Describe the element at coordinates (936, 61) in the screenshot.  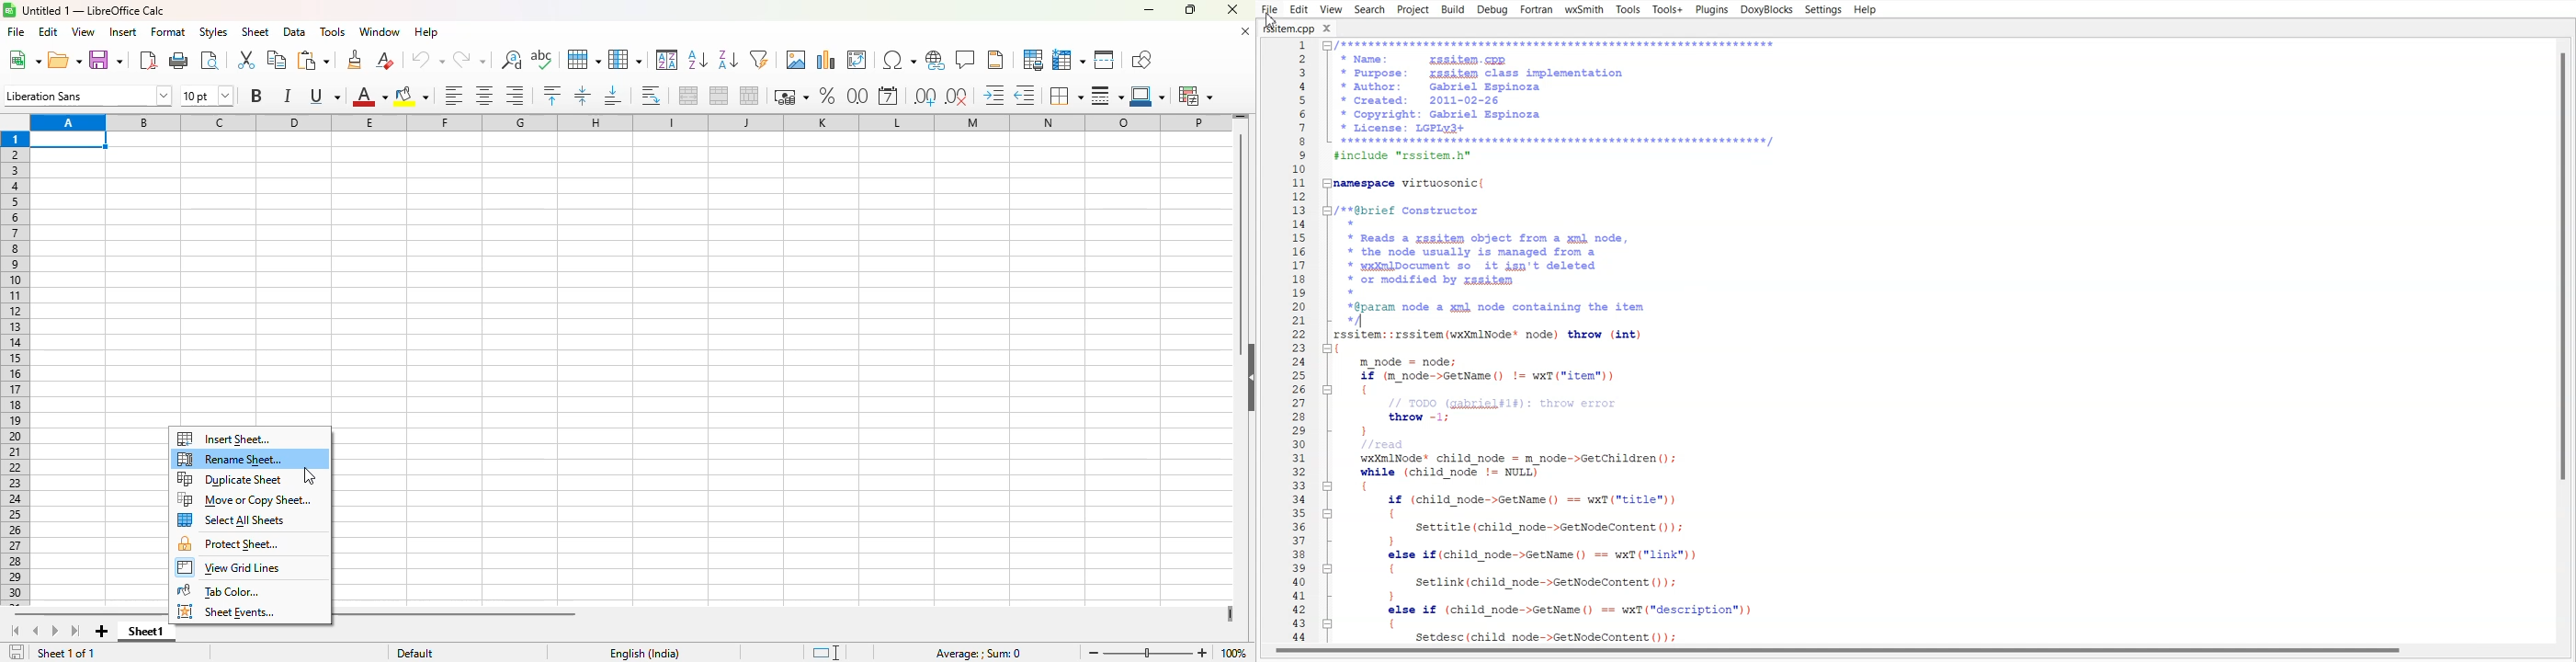
I see `insert hyperlink` at that location.